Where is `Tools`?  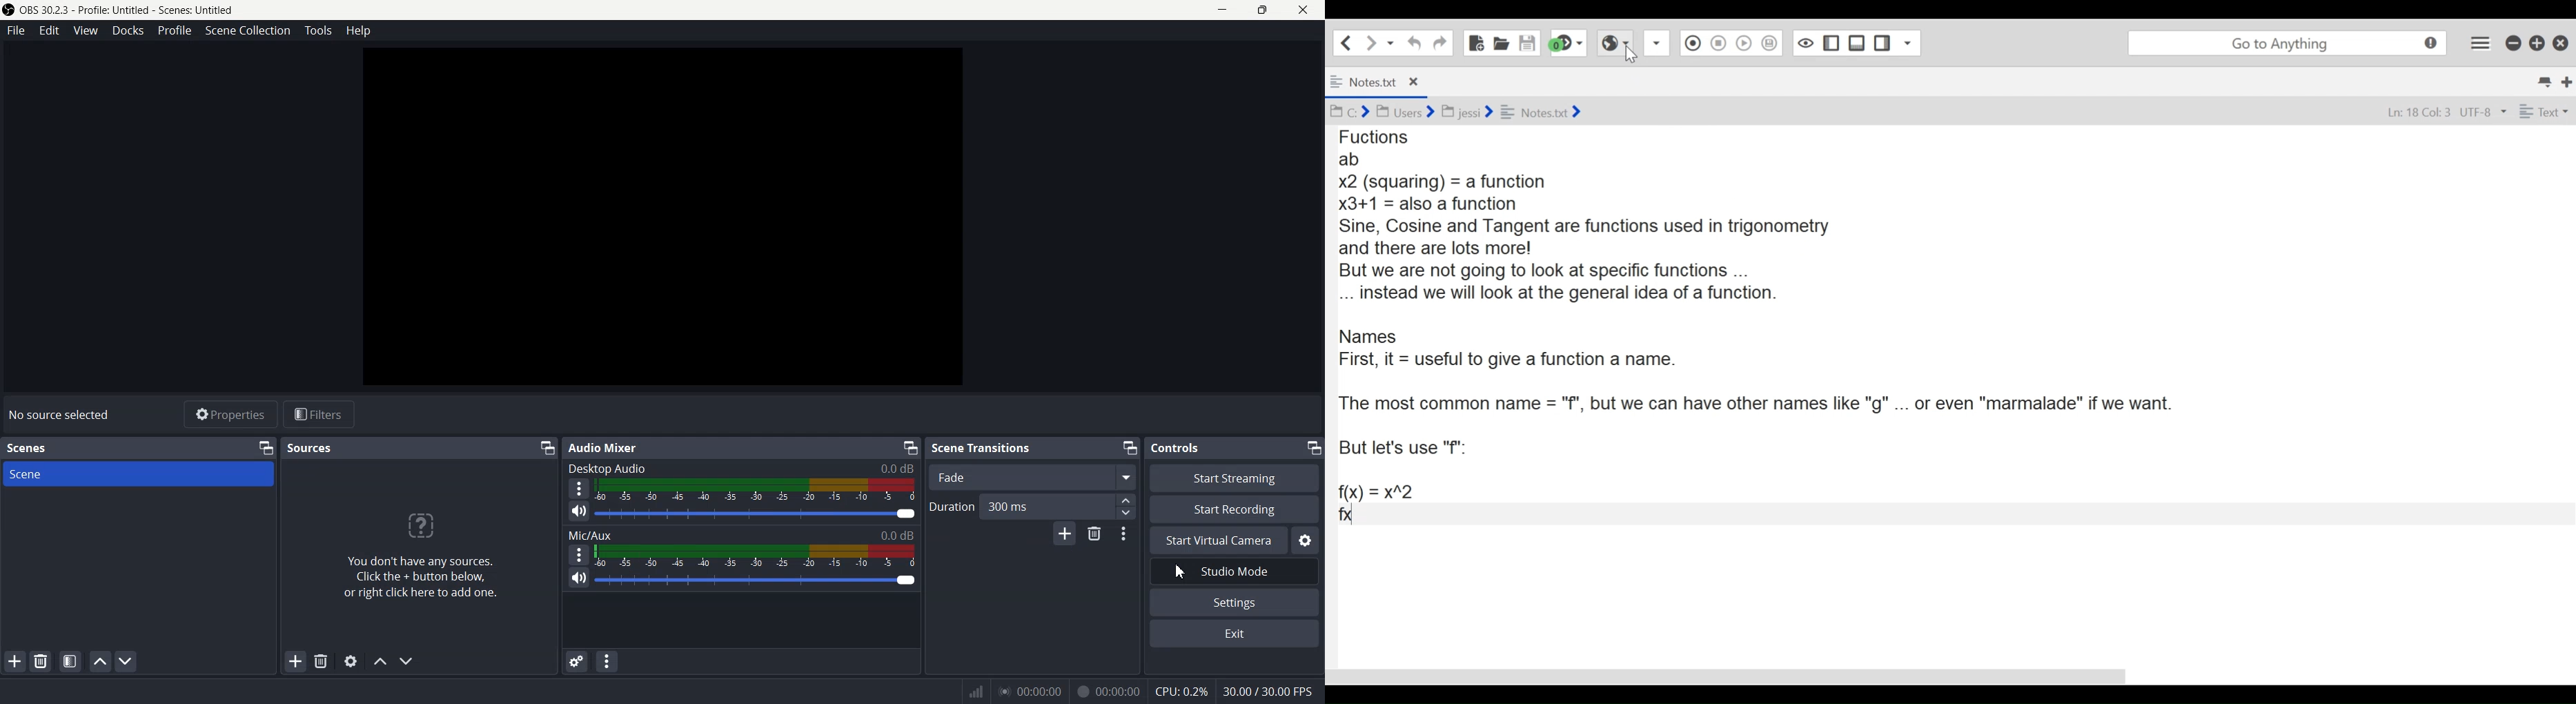
Tools is located at coordinates (317, 31).